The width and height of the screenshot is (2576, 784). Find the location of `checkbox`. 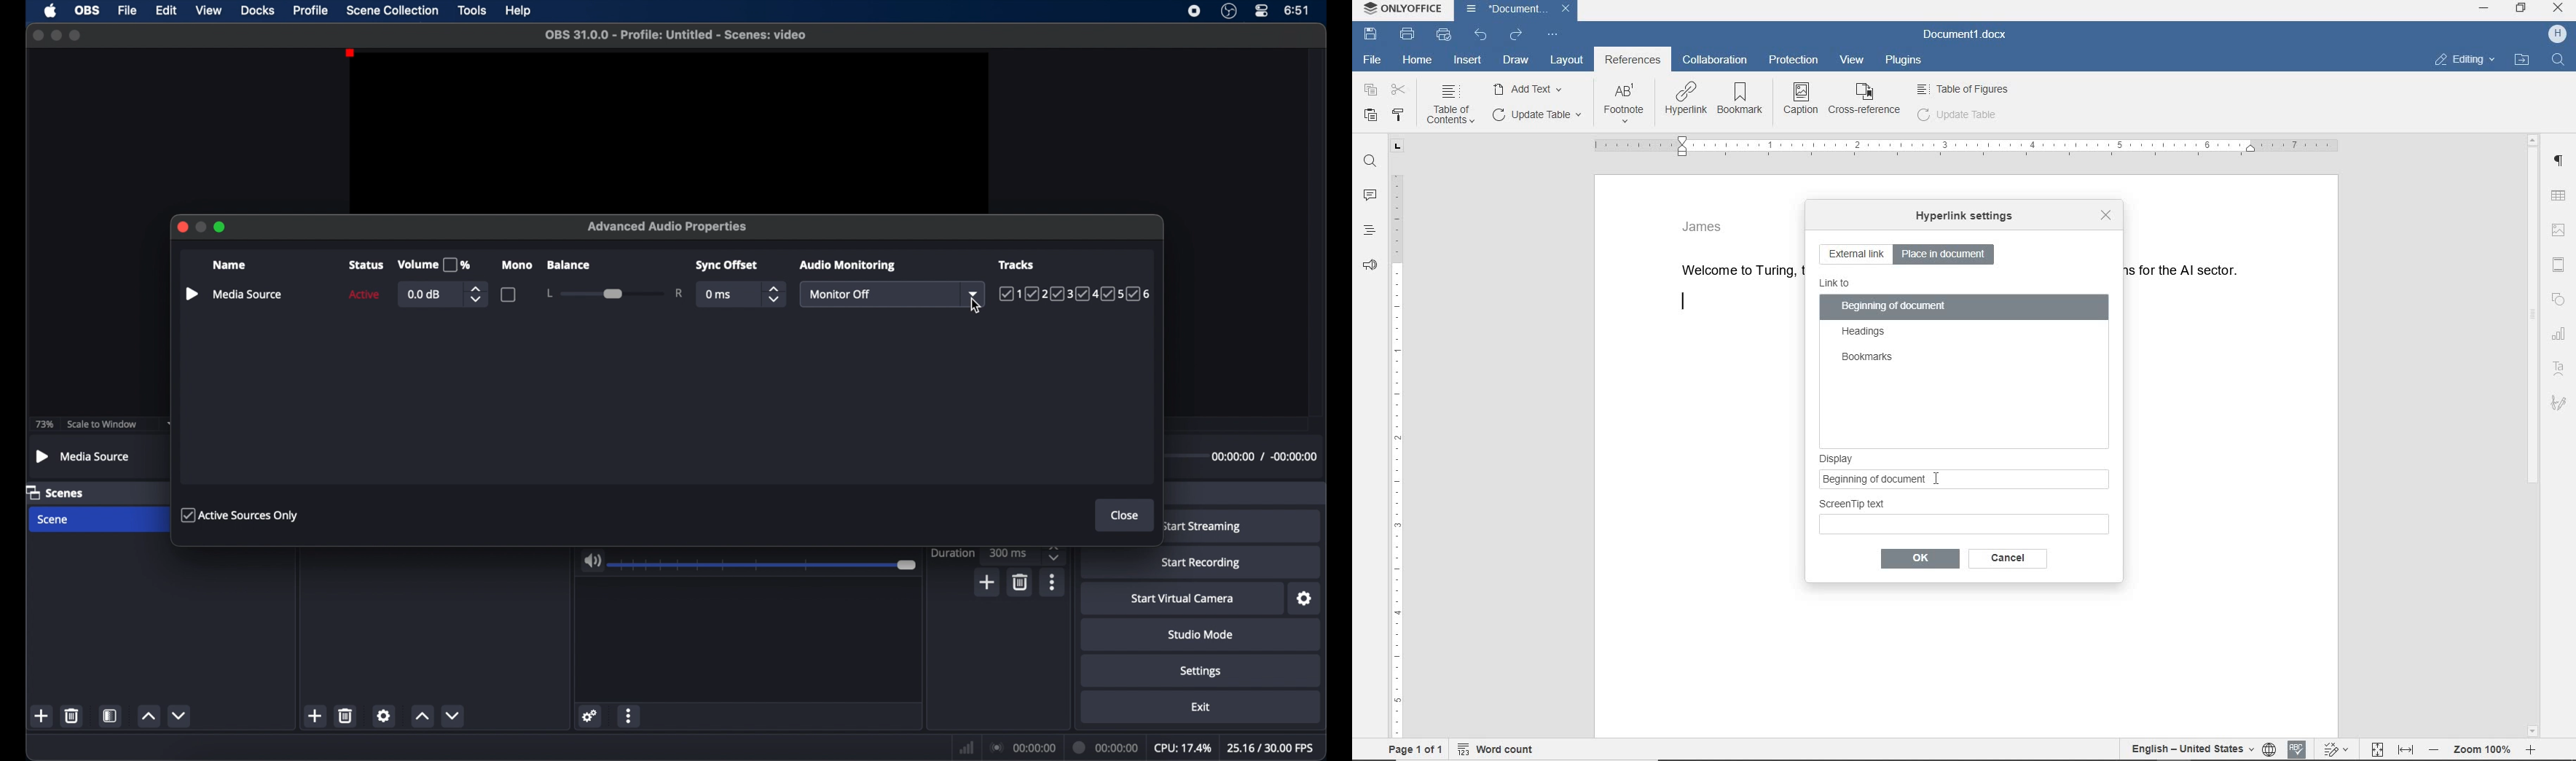

checkbox is located at coordinates (508, 295).